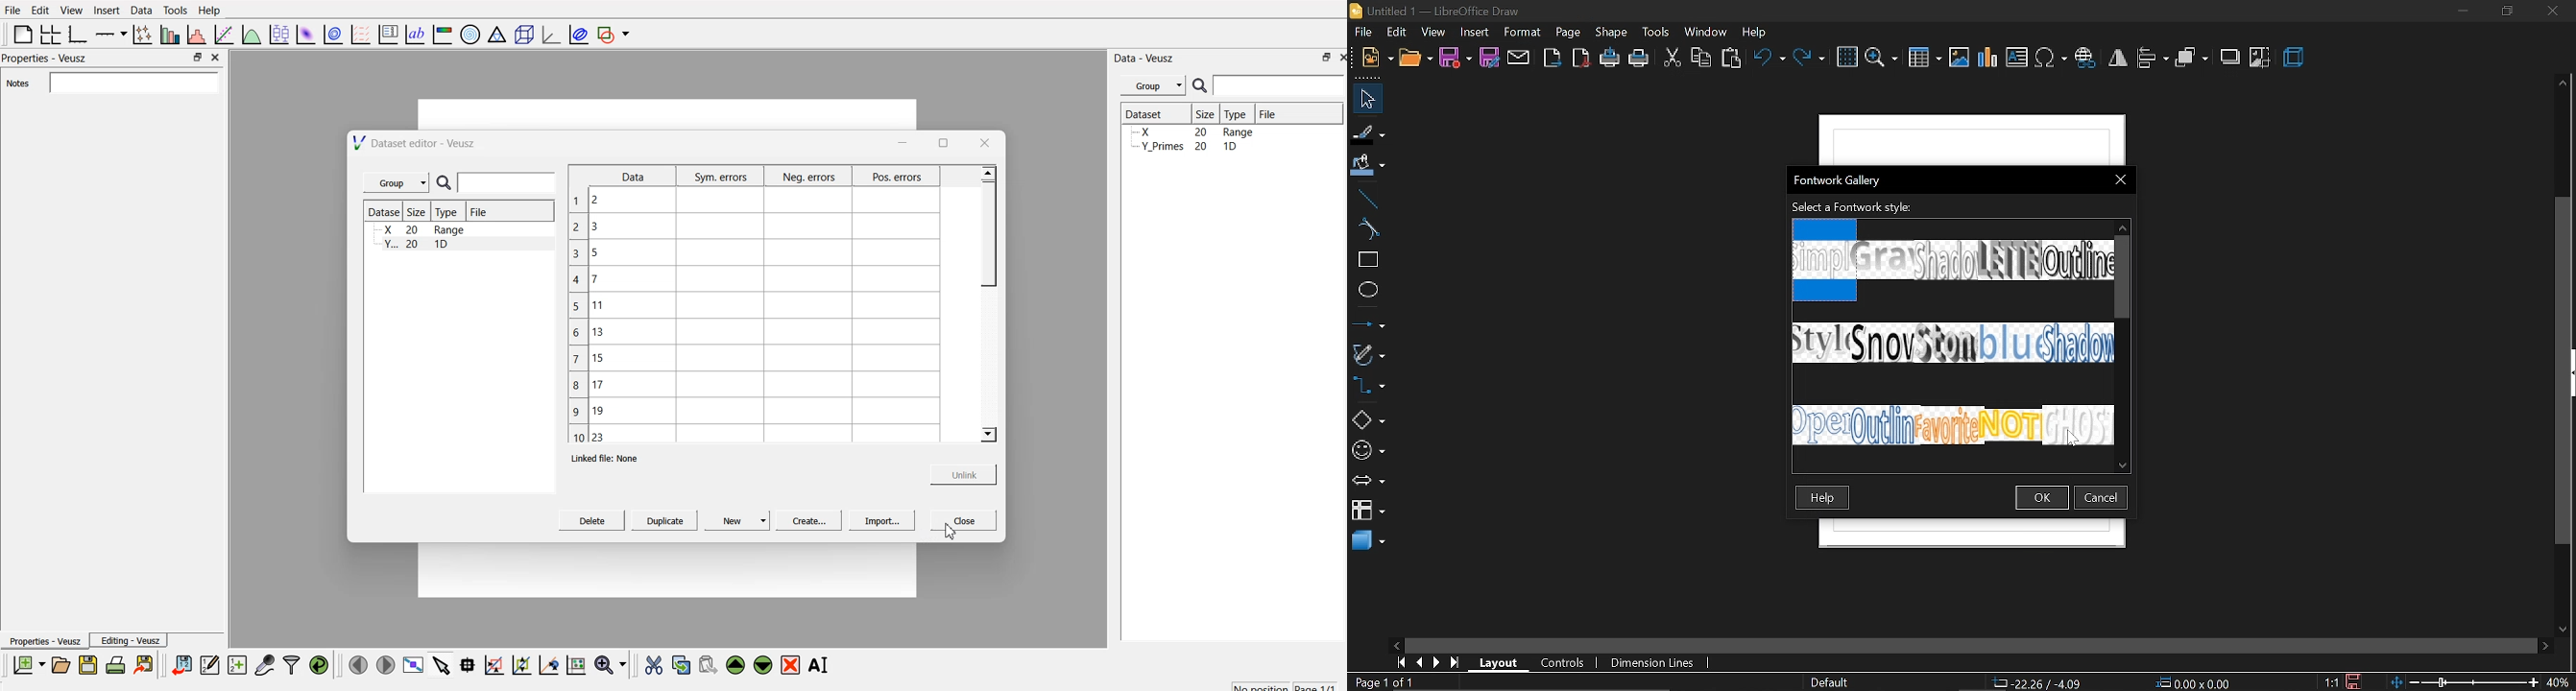 The width and height of the screenshot is (2576, 700). What do you see at coordinates (1672, 59) in the screenshot?
I see `cut ` at bounding box center [1672, 59].